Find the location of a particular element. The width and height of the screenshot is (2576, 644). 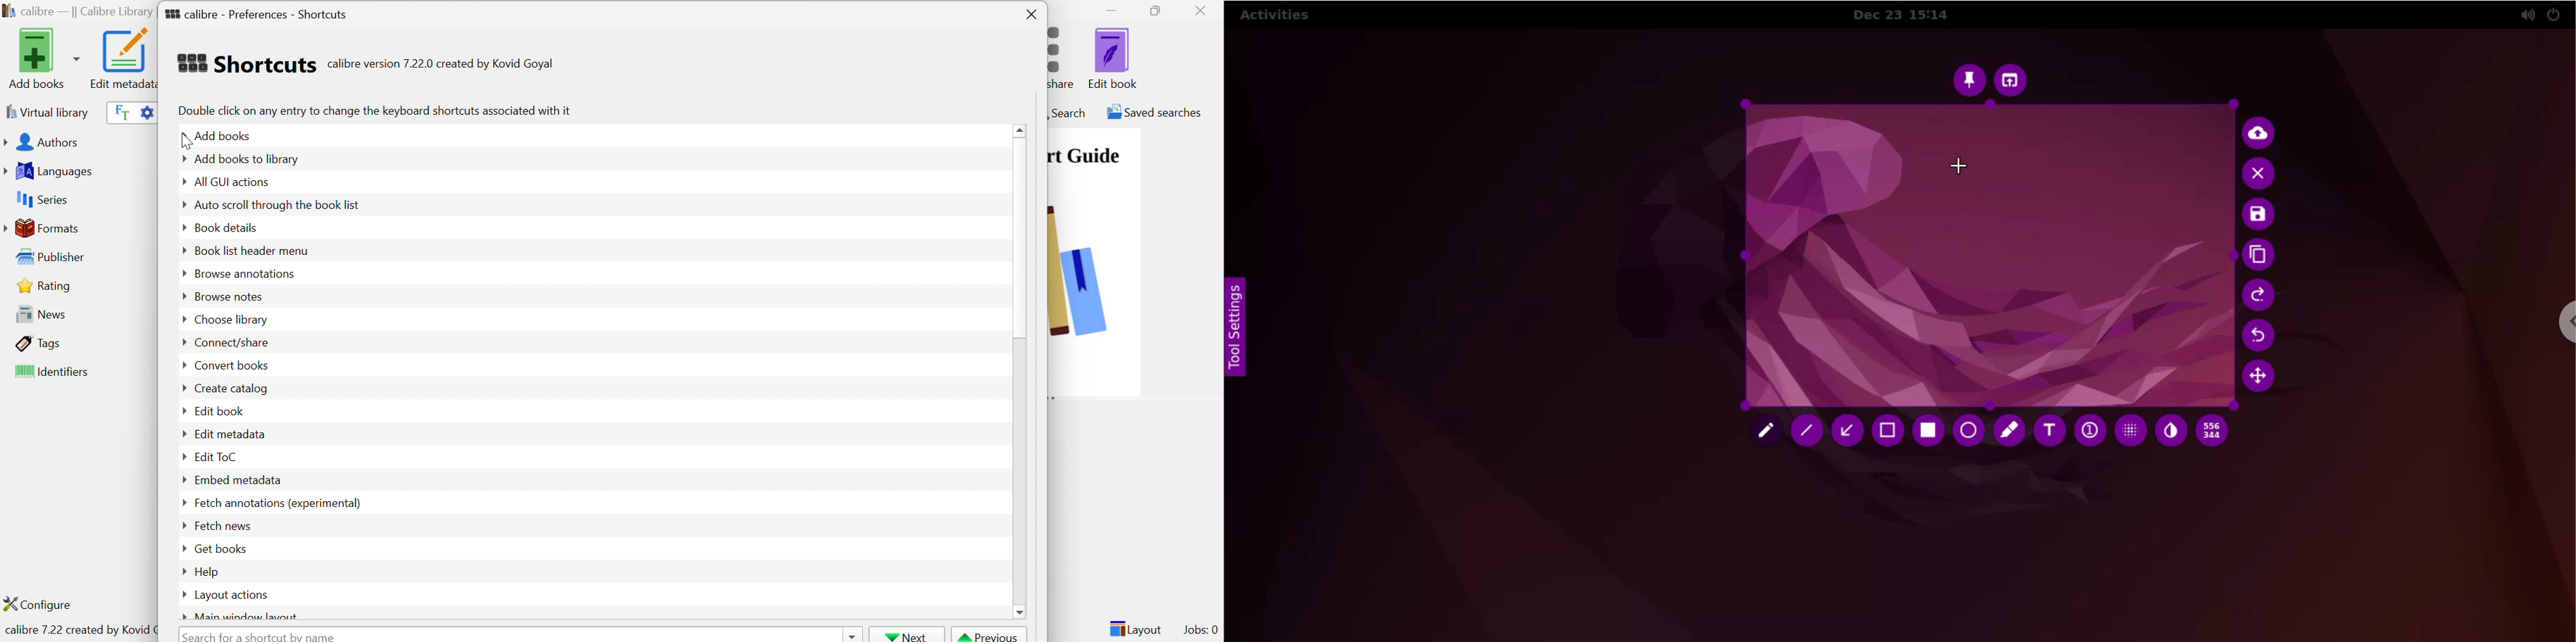

calibre - Preferences - Shortcuts is located at coordinates (256, 11).